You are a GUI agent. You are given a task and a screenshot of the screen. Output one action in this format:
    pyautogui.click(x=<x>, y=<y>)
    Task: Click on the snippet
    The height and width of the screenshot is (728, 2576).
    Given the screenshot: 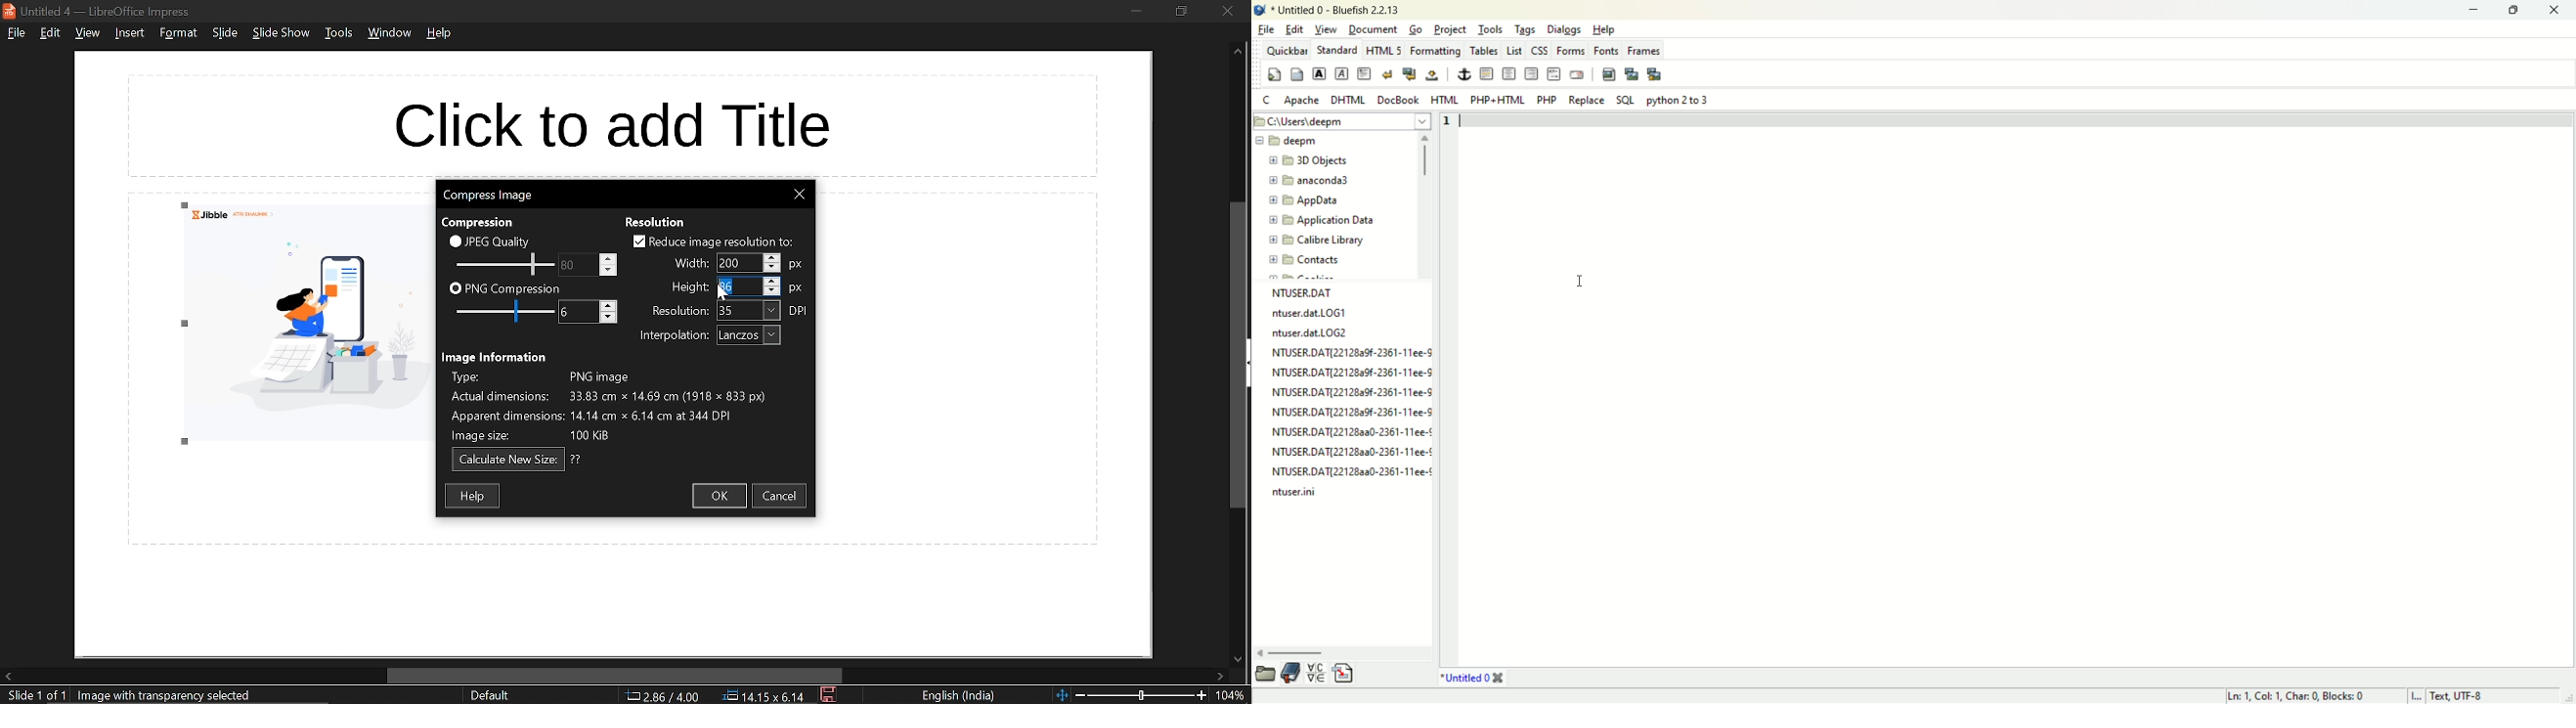 What is the action you would take?
    pyautogui.click(x=1345, y=674)
    